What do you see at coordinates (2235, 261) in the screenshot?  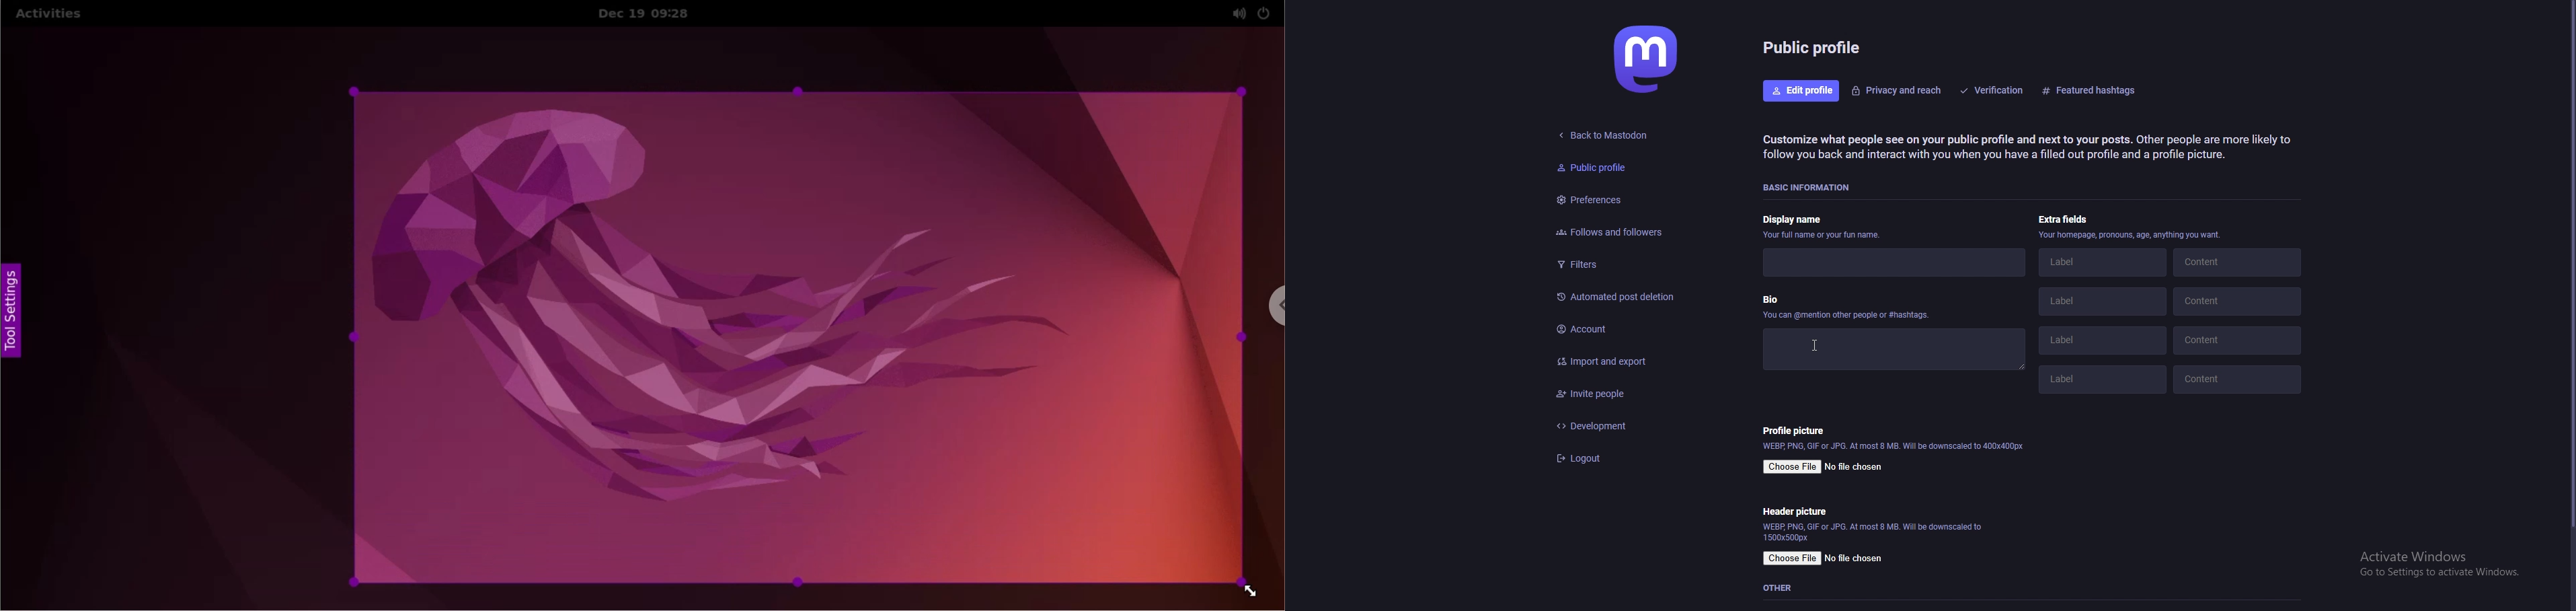 I see `content` at bounding box center [2235, 261].